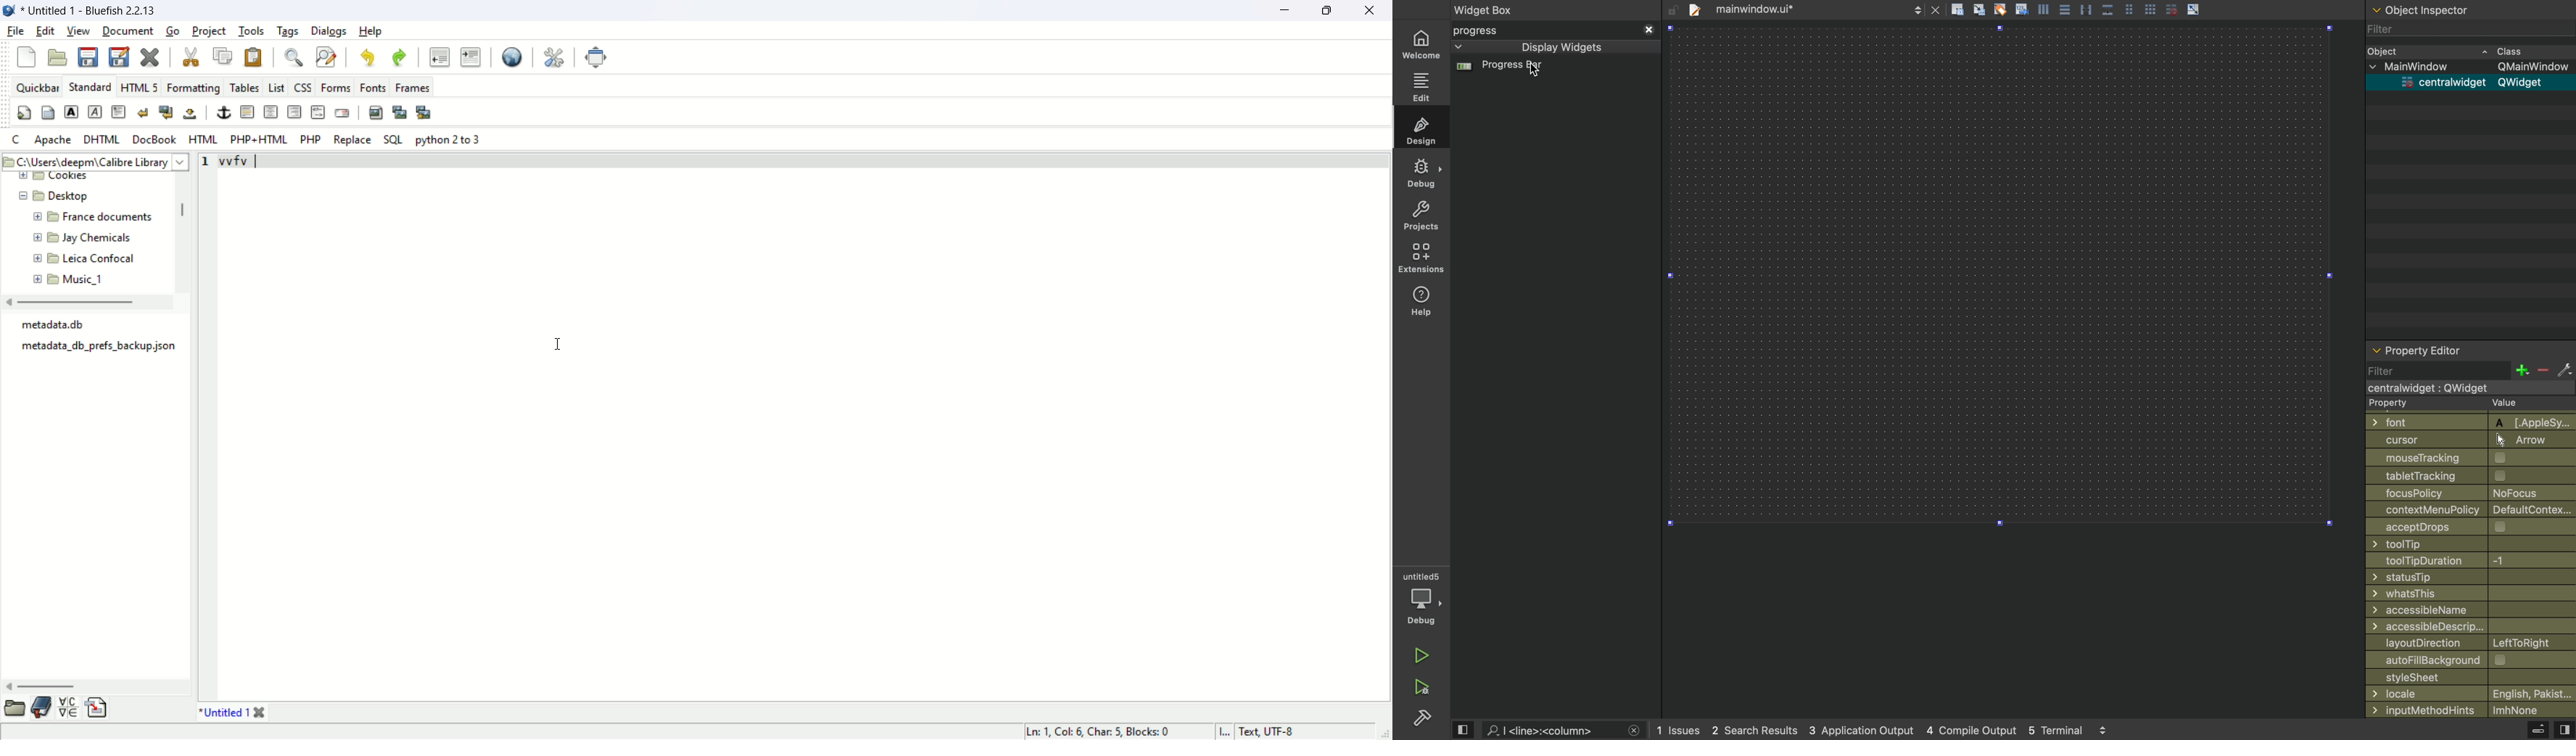  Describe the element at coordinates (95, 9) in the screenshot. I see `Untitled 1` at that location.